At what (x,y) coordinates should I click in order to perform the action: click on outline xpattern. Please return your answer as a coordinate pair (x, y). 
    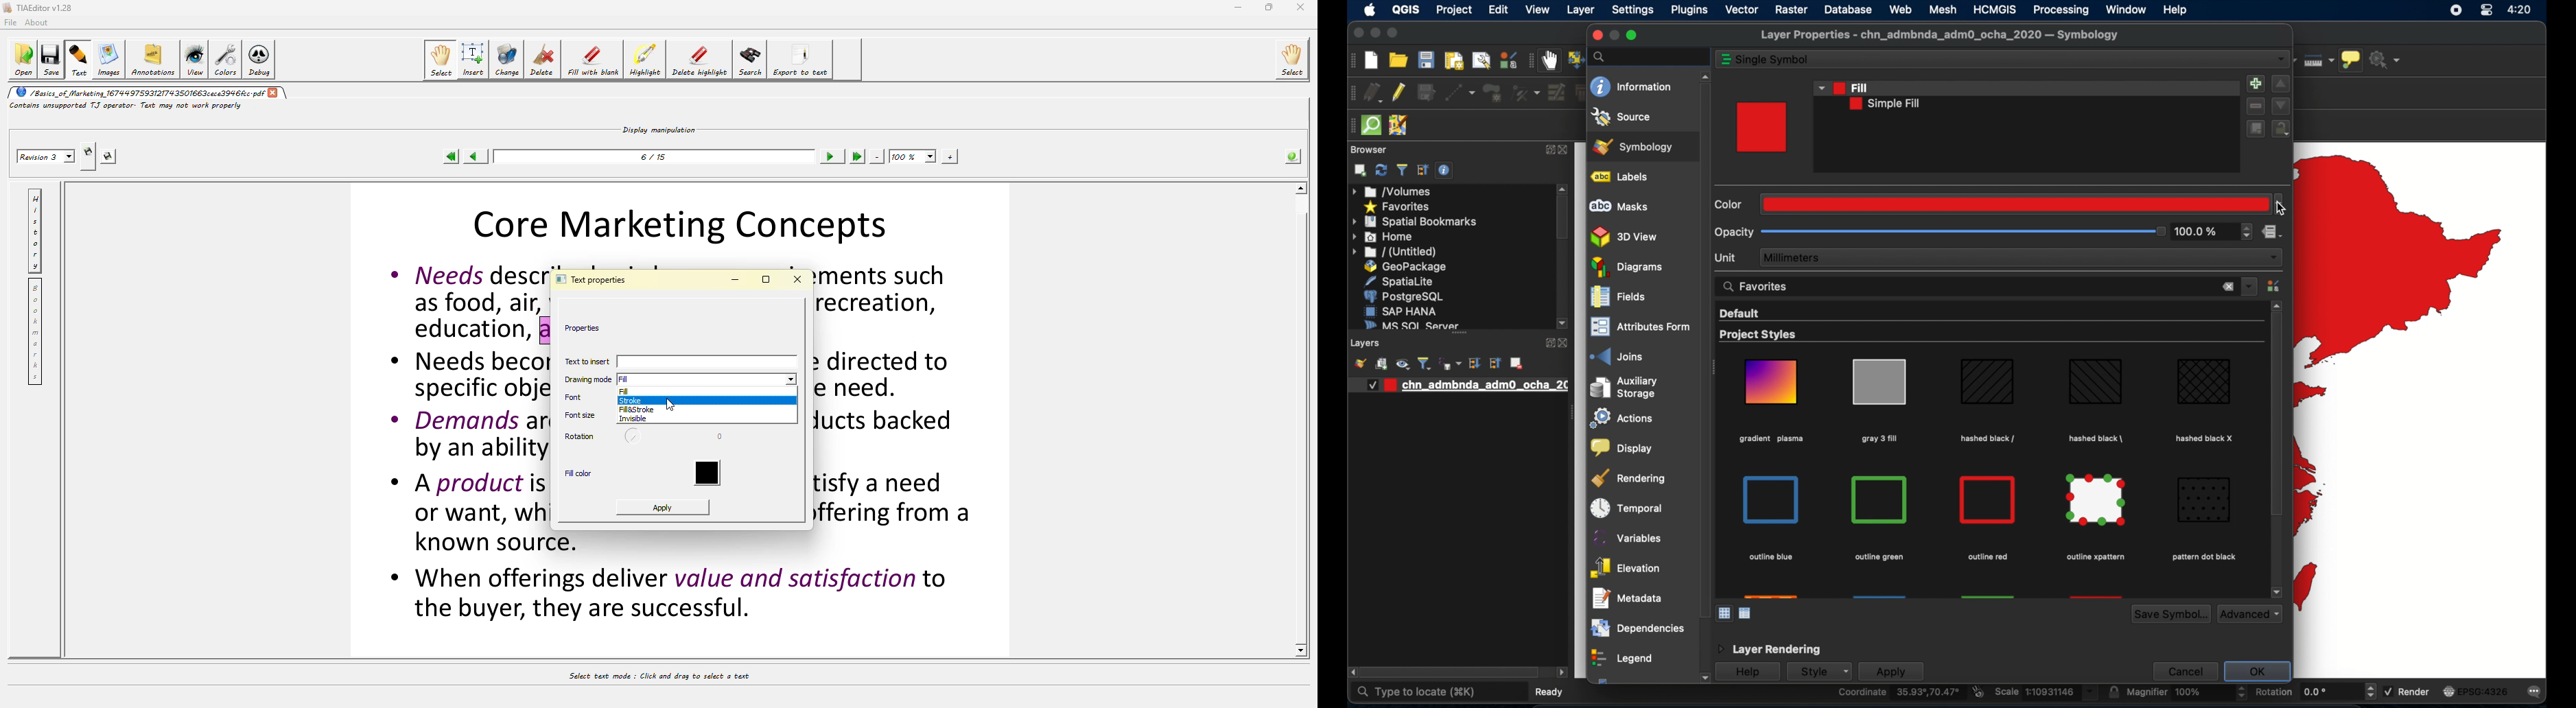
    Looking at the image, I should click on (2094, 557).